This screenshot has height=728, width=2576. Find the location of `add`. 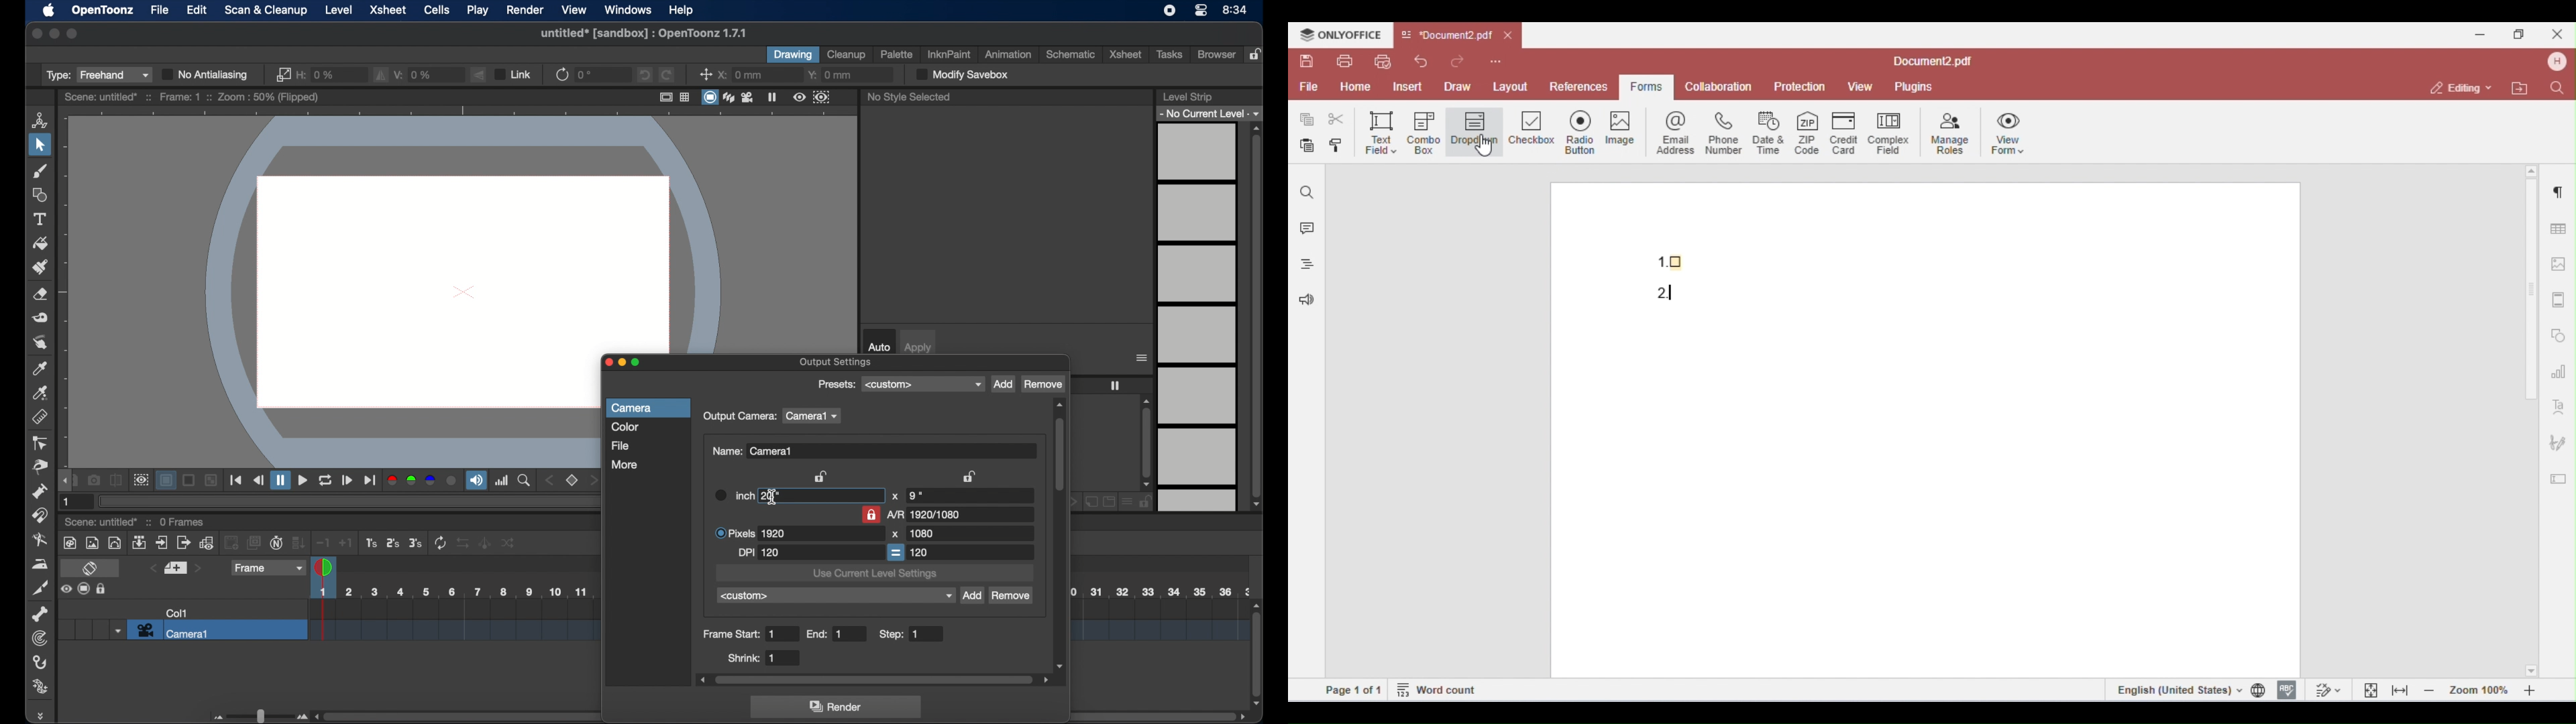

add is located at coordinates (1003, 385).